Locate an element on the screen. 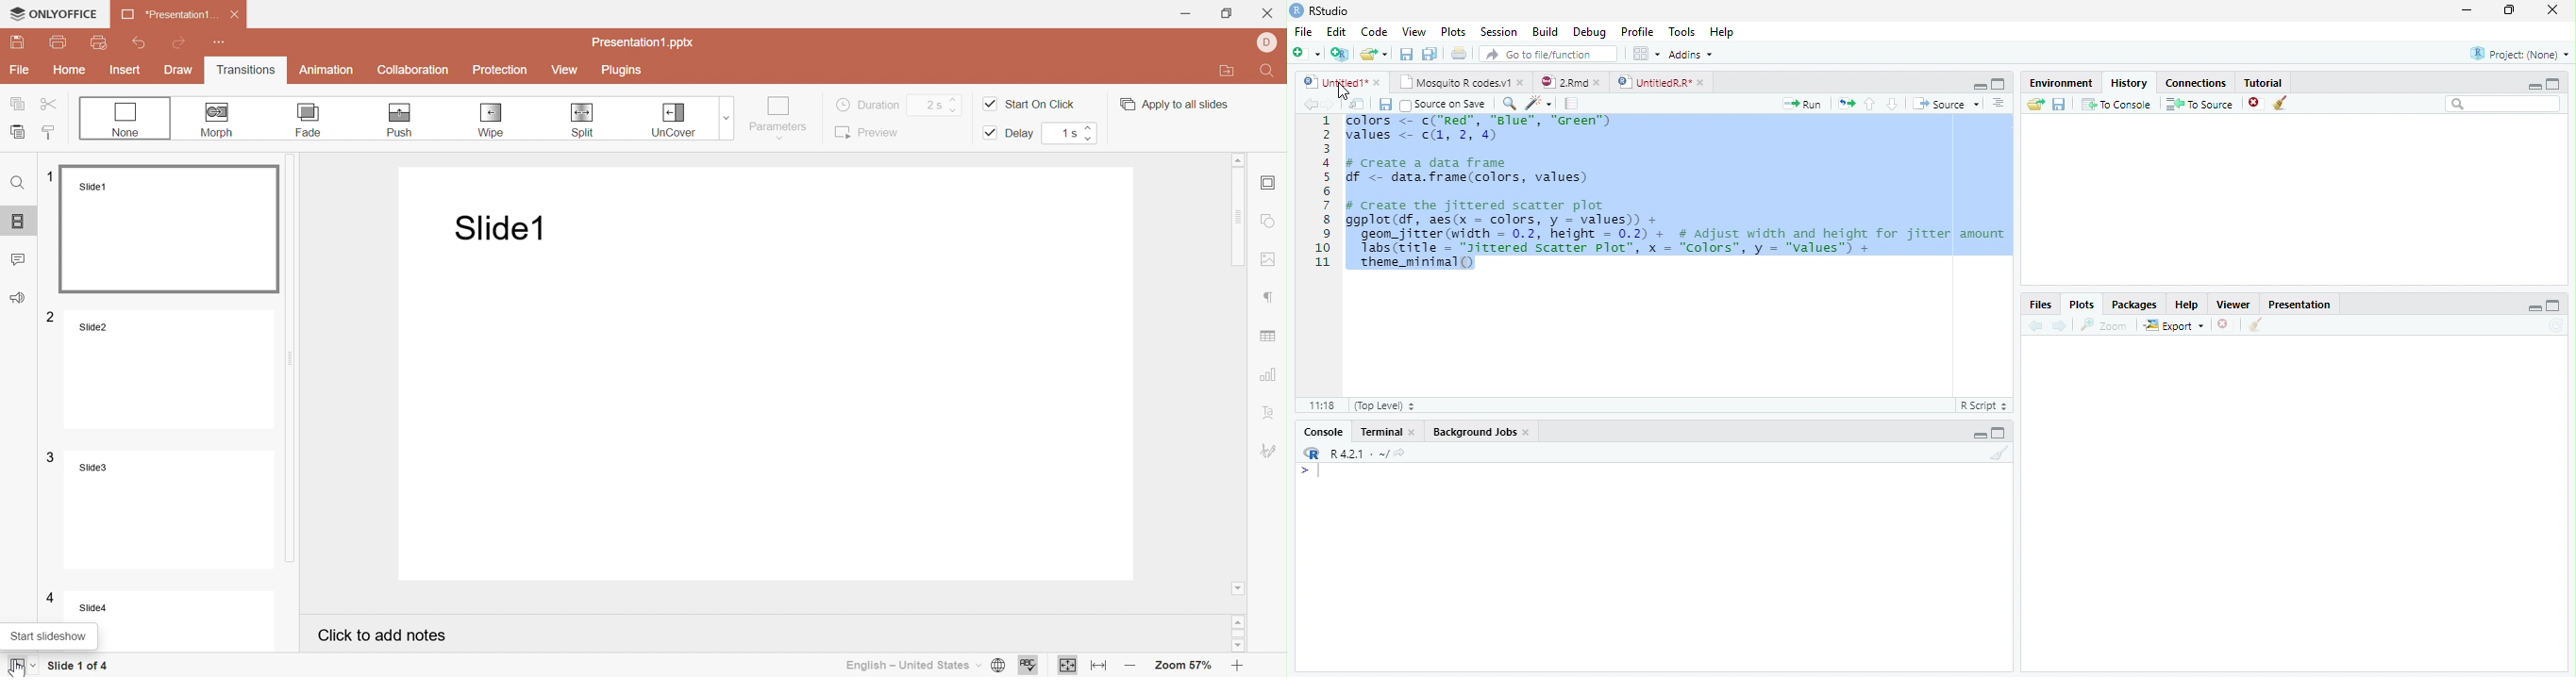  Minimize is located at coordinates (1979, 436).